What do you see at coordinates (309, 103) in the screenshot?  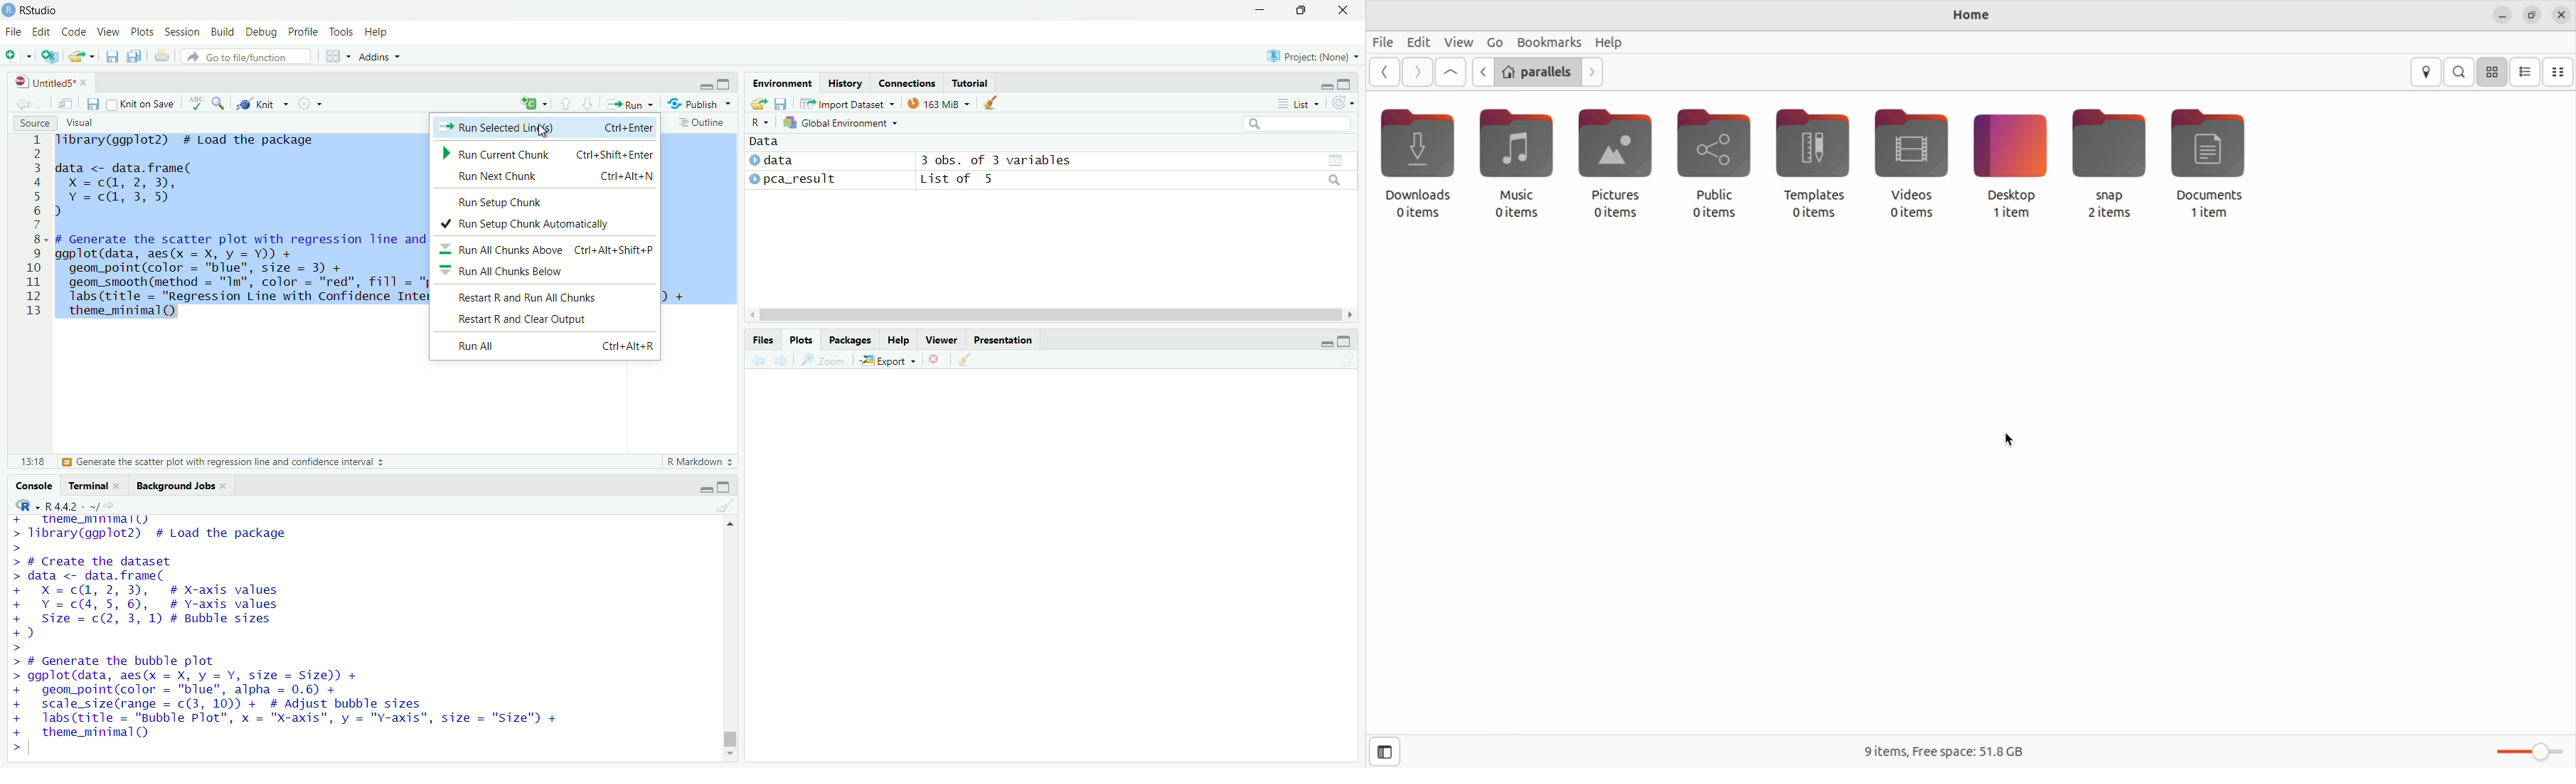 I see `More options` at bounding box center [309, 103].